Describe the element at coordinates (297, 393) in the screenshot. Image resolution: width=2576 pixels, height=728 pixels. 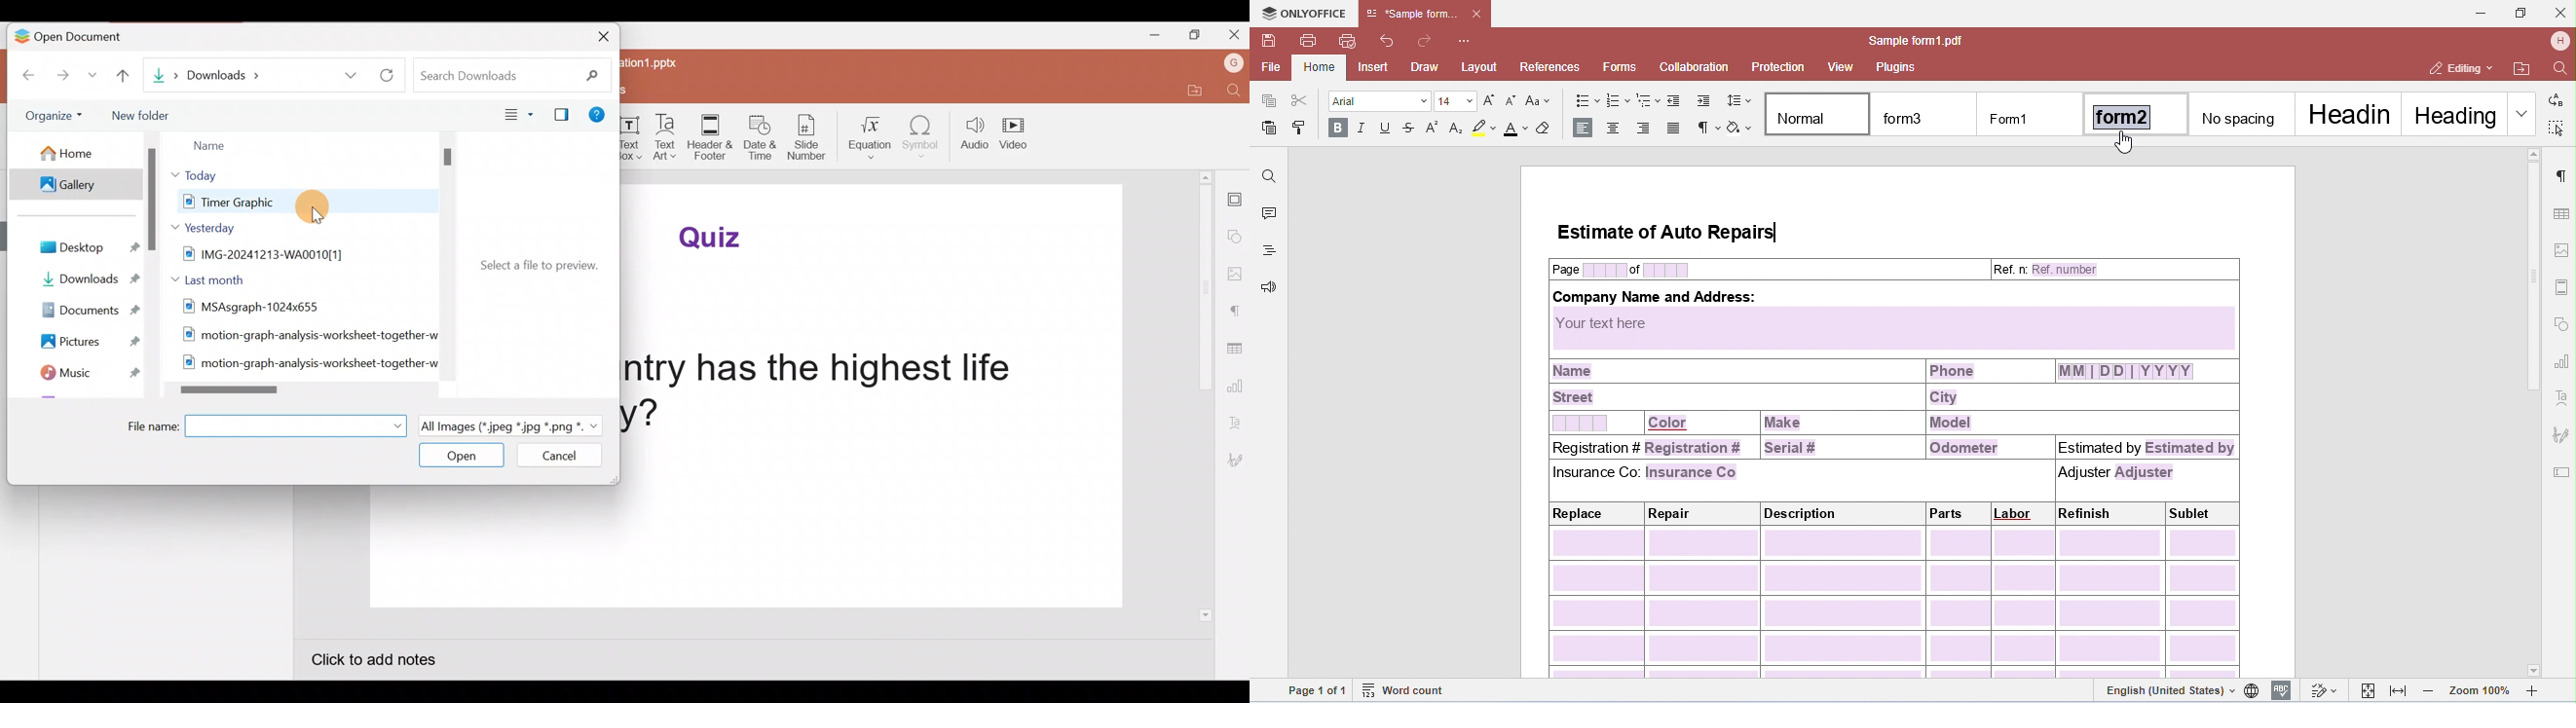
I see `Scroll bar` at that location.